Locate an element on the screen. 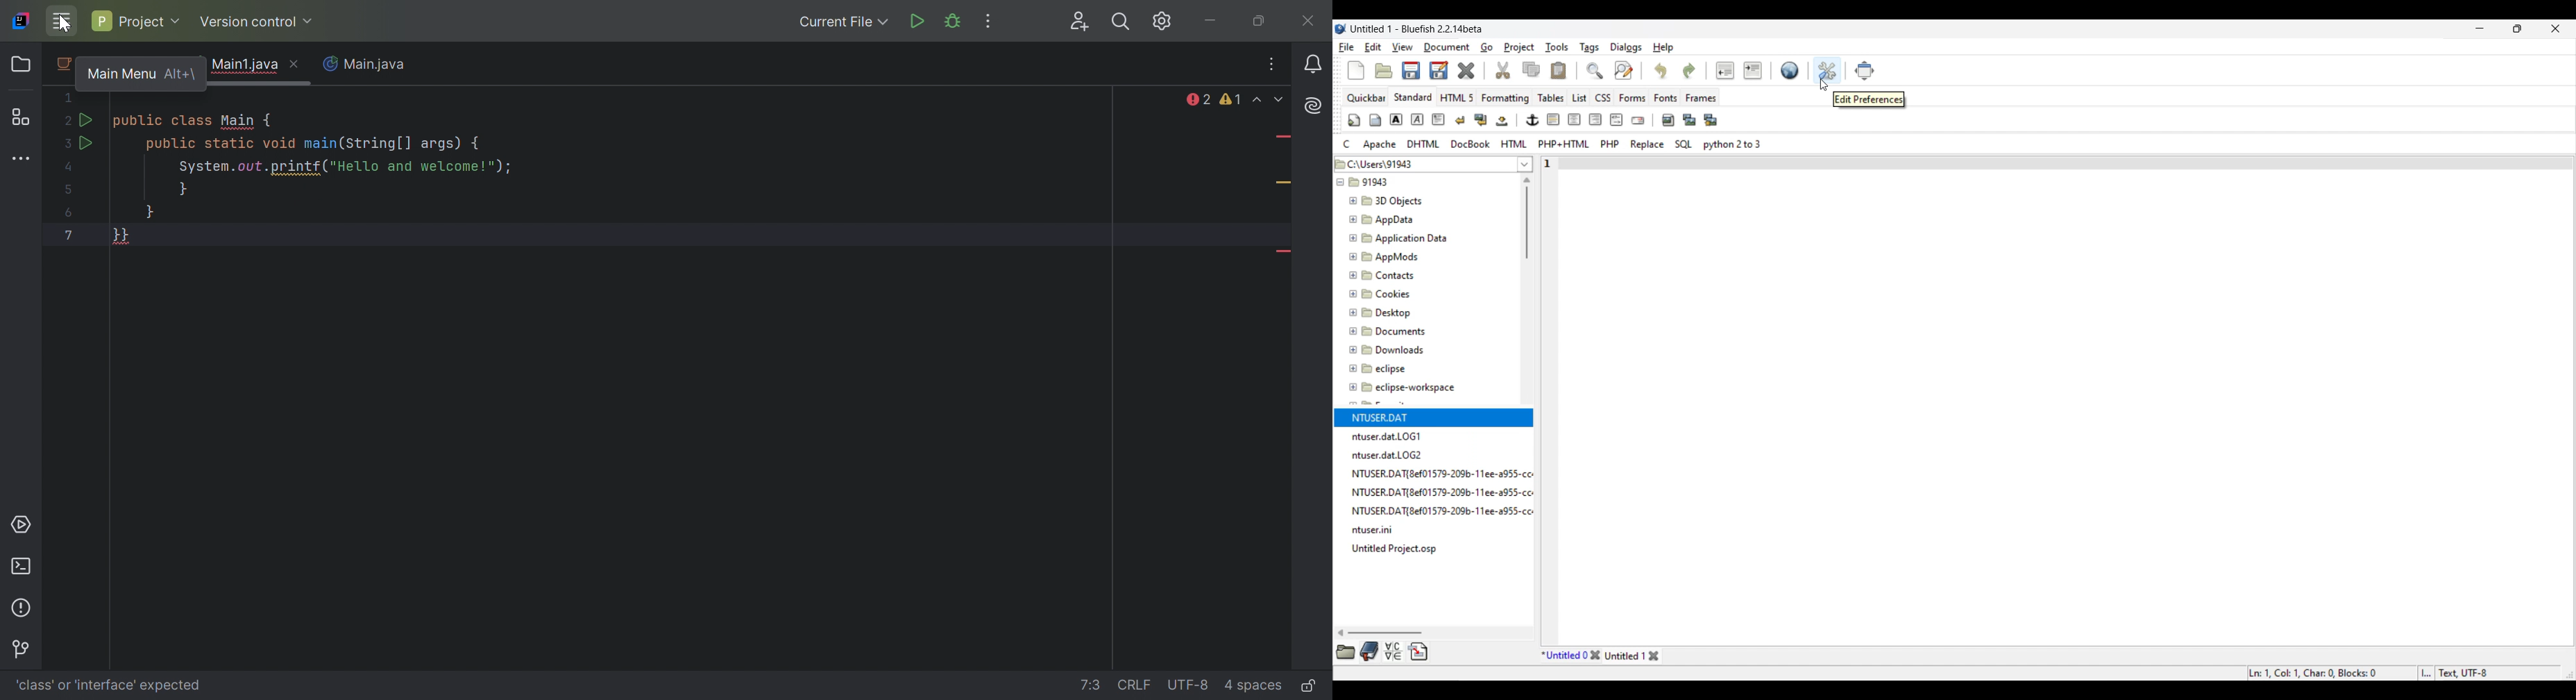  ntuser.ini is located at coordinates (1376, 531).